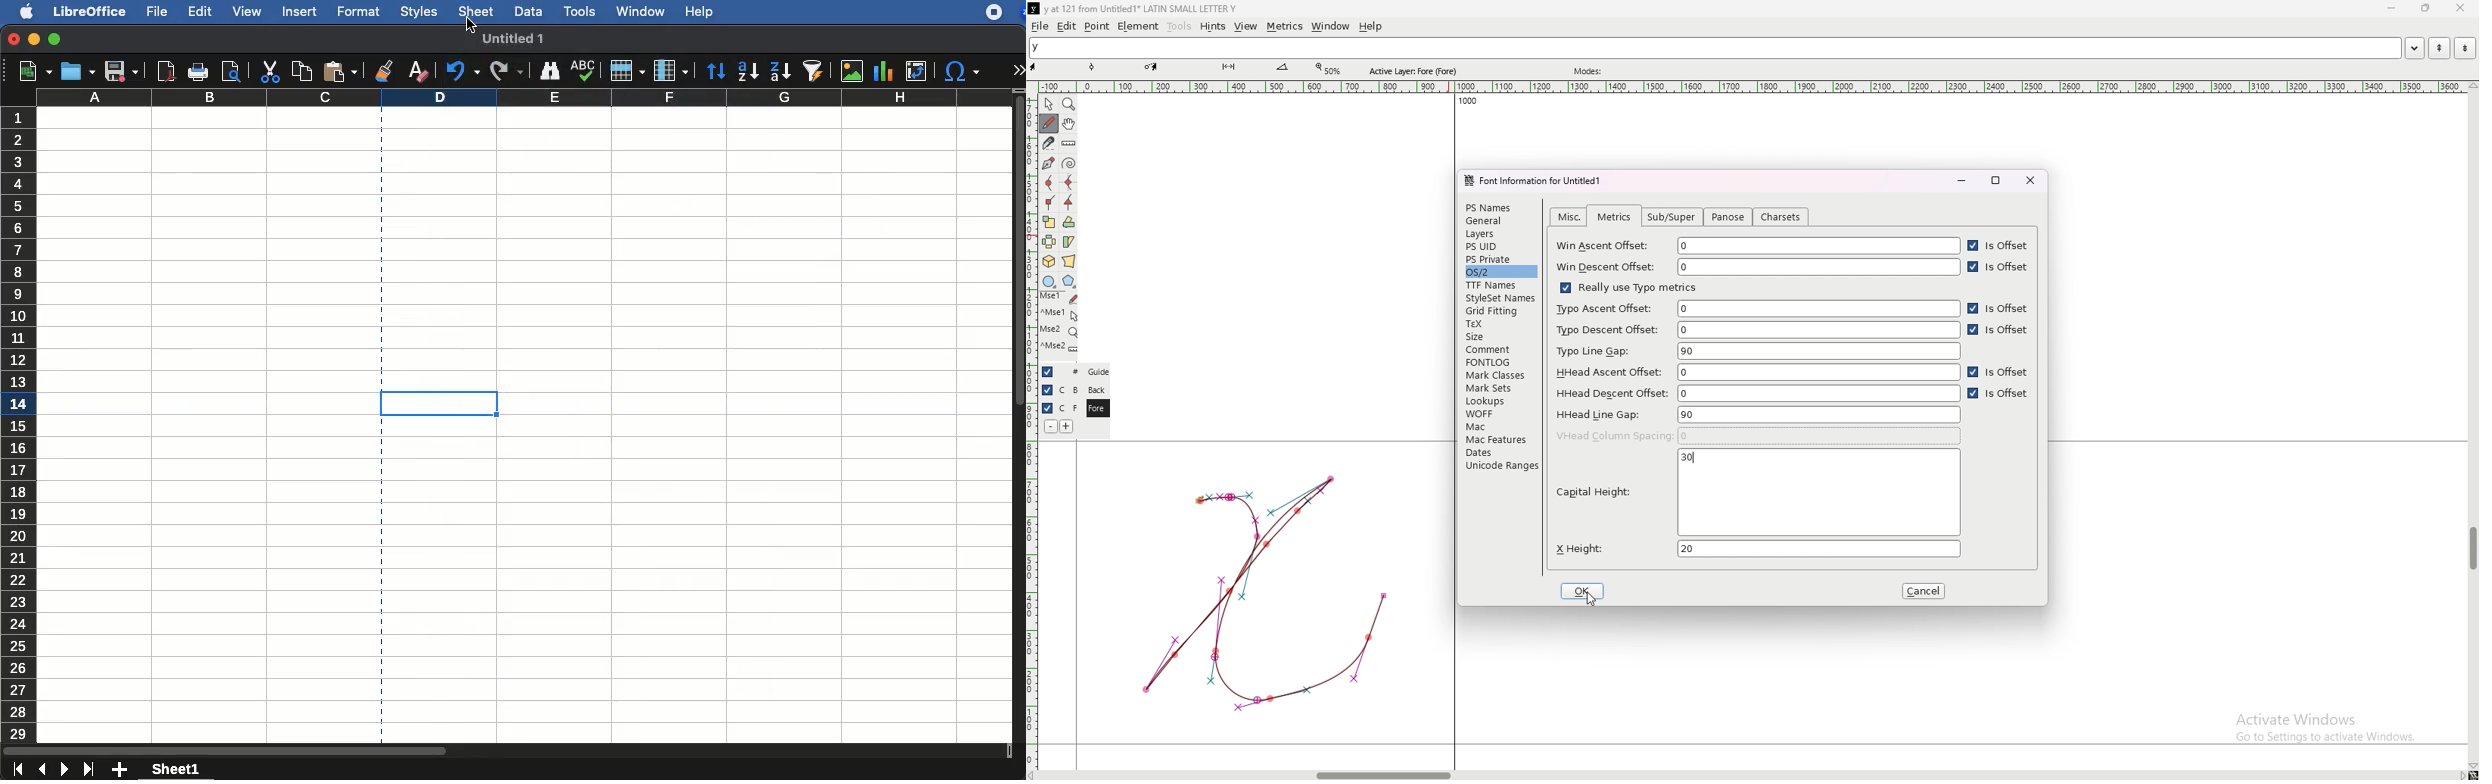 This screenshot has width=2492, height=784. What do you see at coordinates (1212, 27) in the screenshot?
I see `hints` at bounding box center [1212, 27].